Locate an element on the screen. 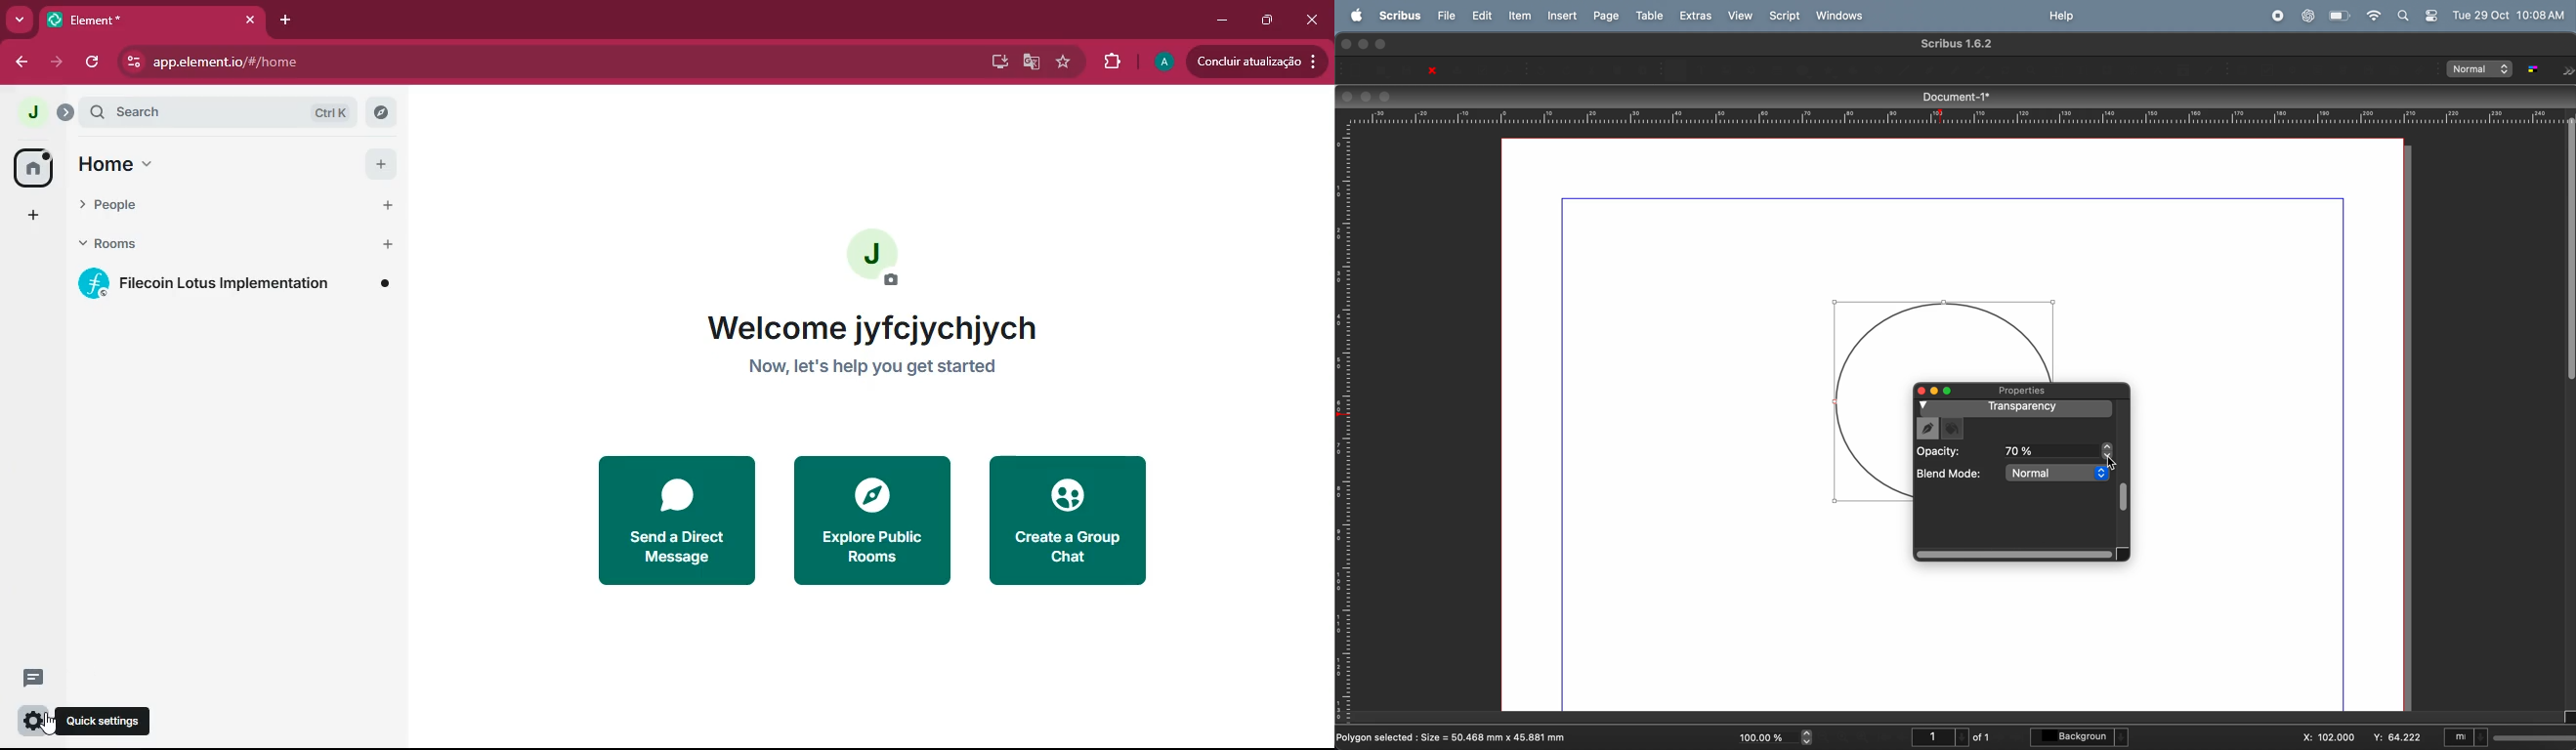  select current unit is located at coordinates (2509, 734).